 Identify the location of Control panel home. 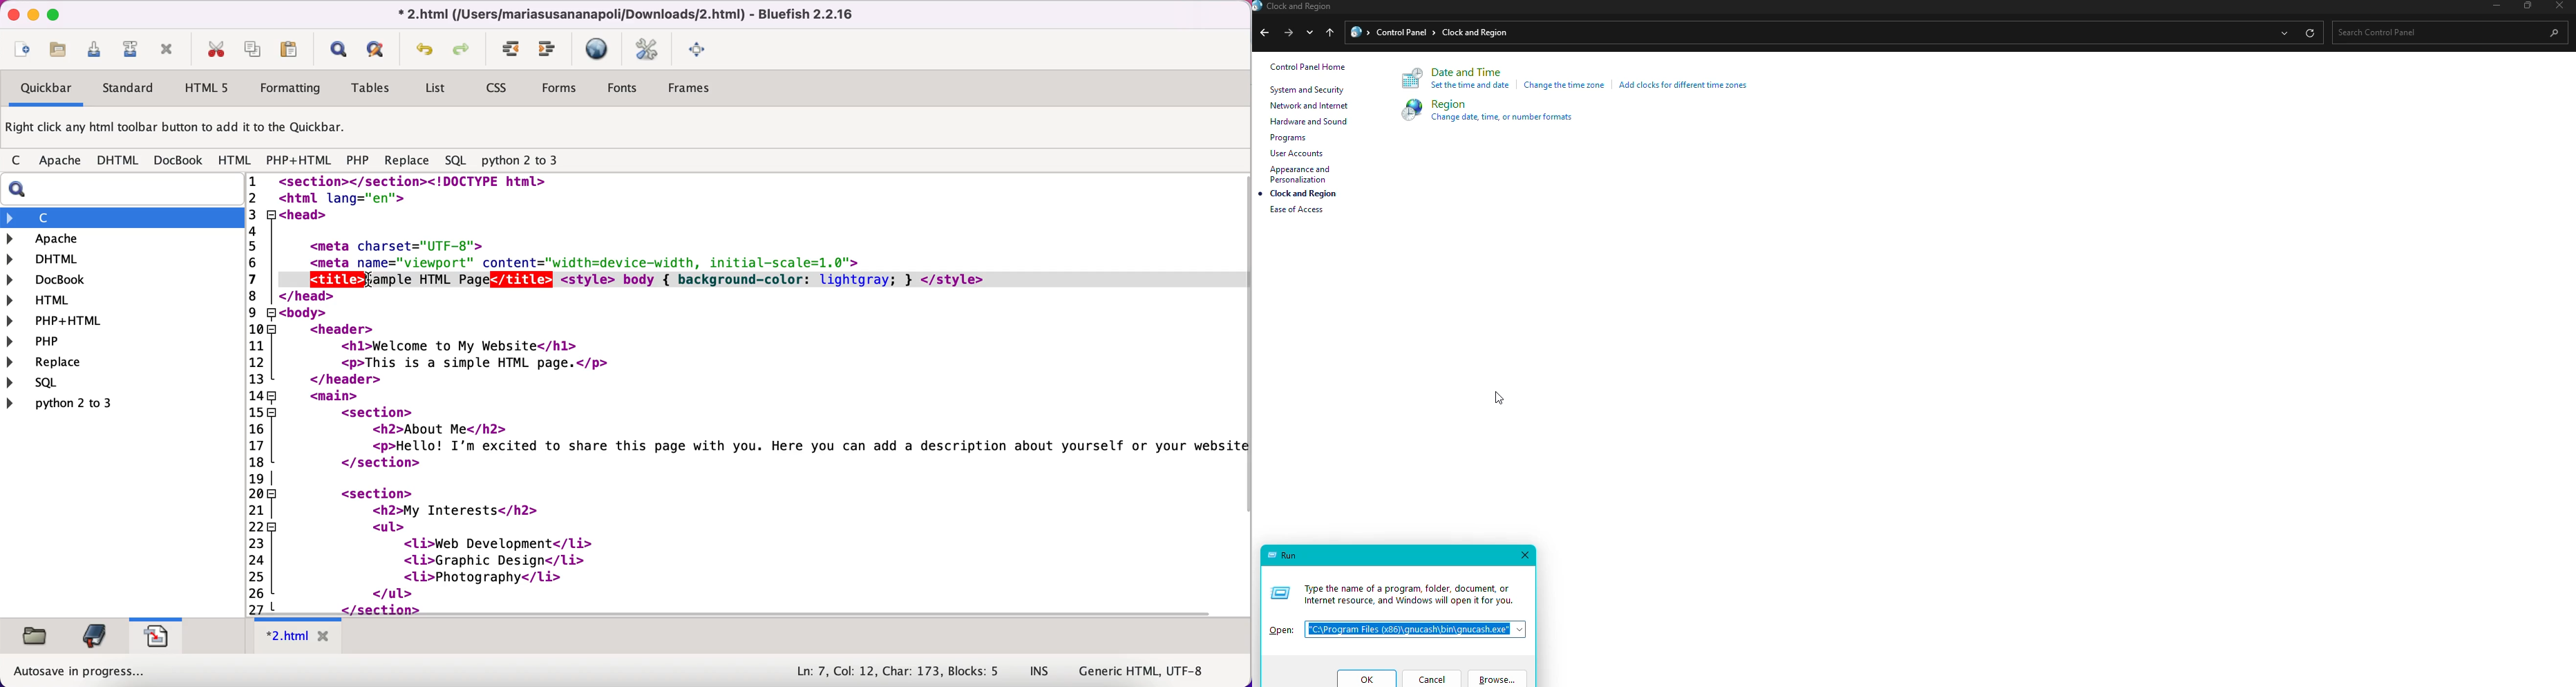
(1308, 67).